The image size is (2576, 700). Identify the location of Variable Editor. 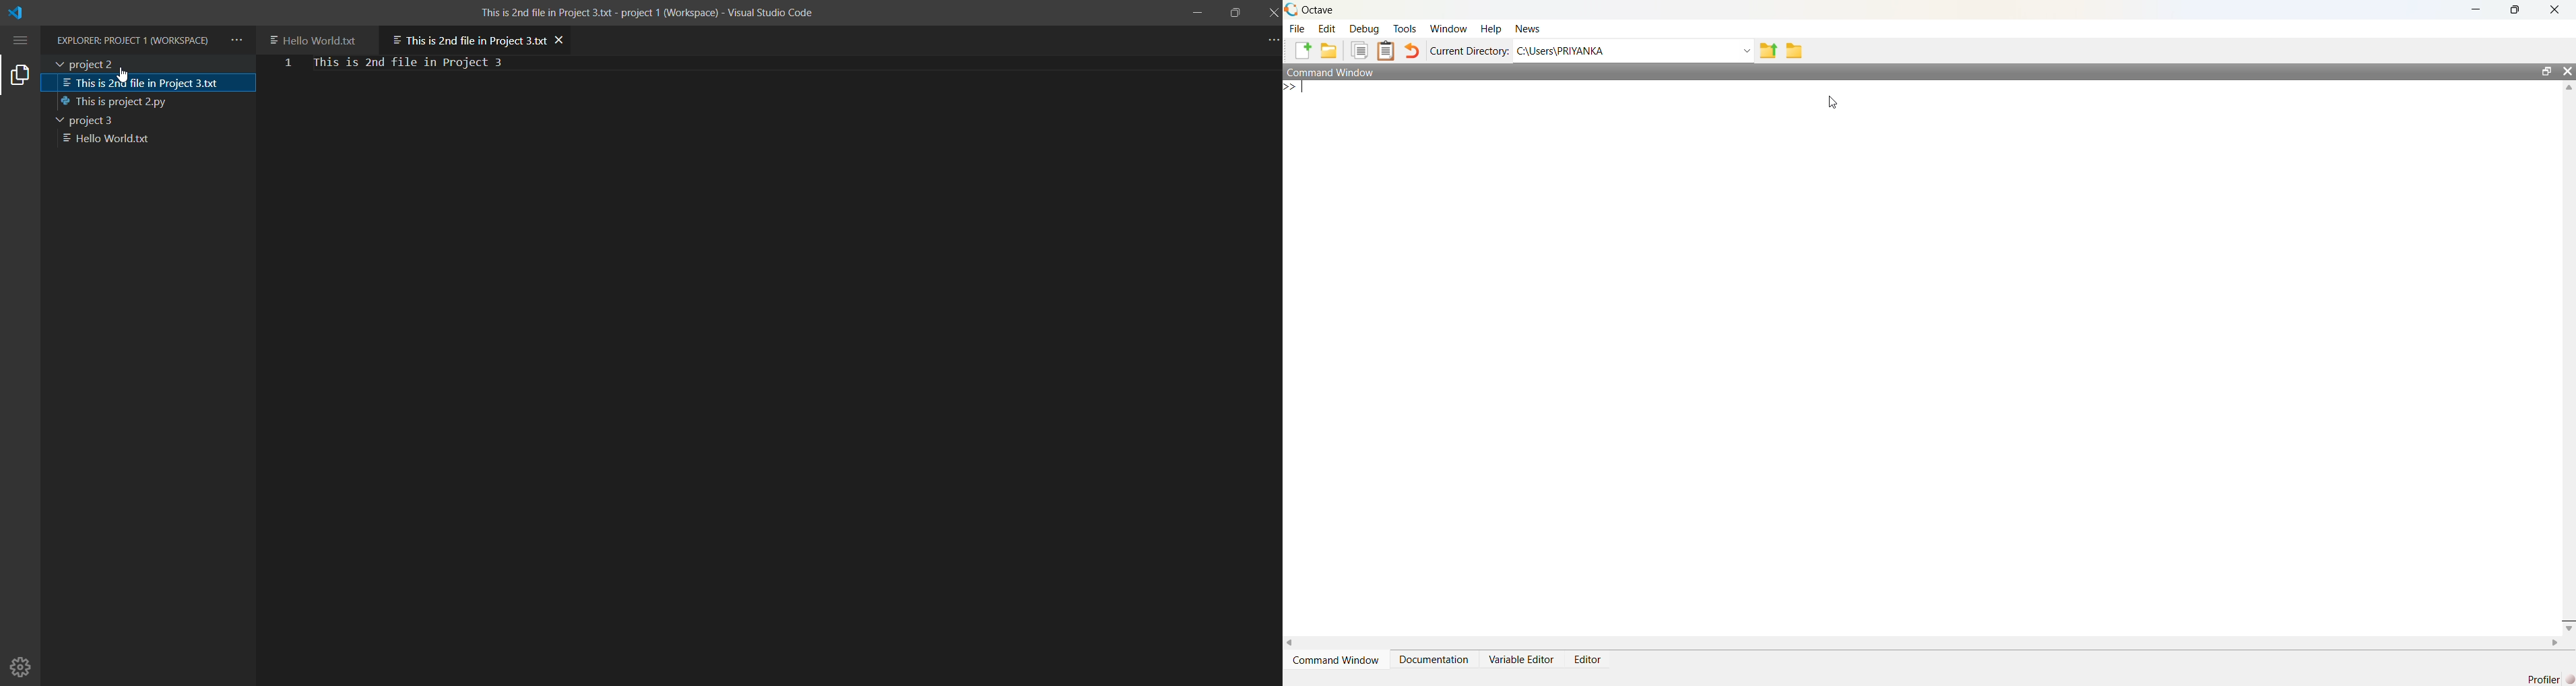
(1520, 659).